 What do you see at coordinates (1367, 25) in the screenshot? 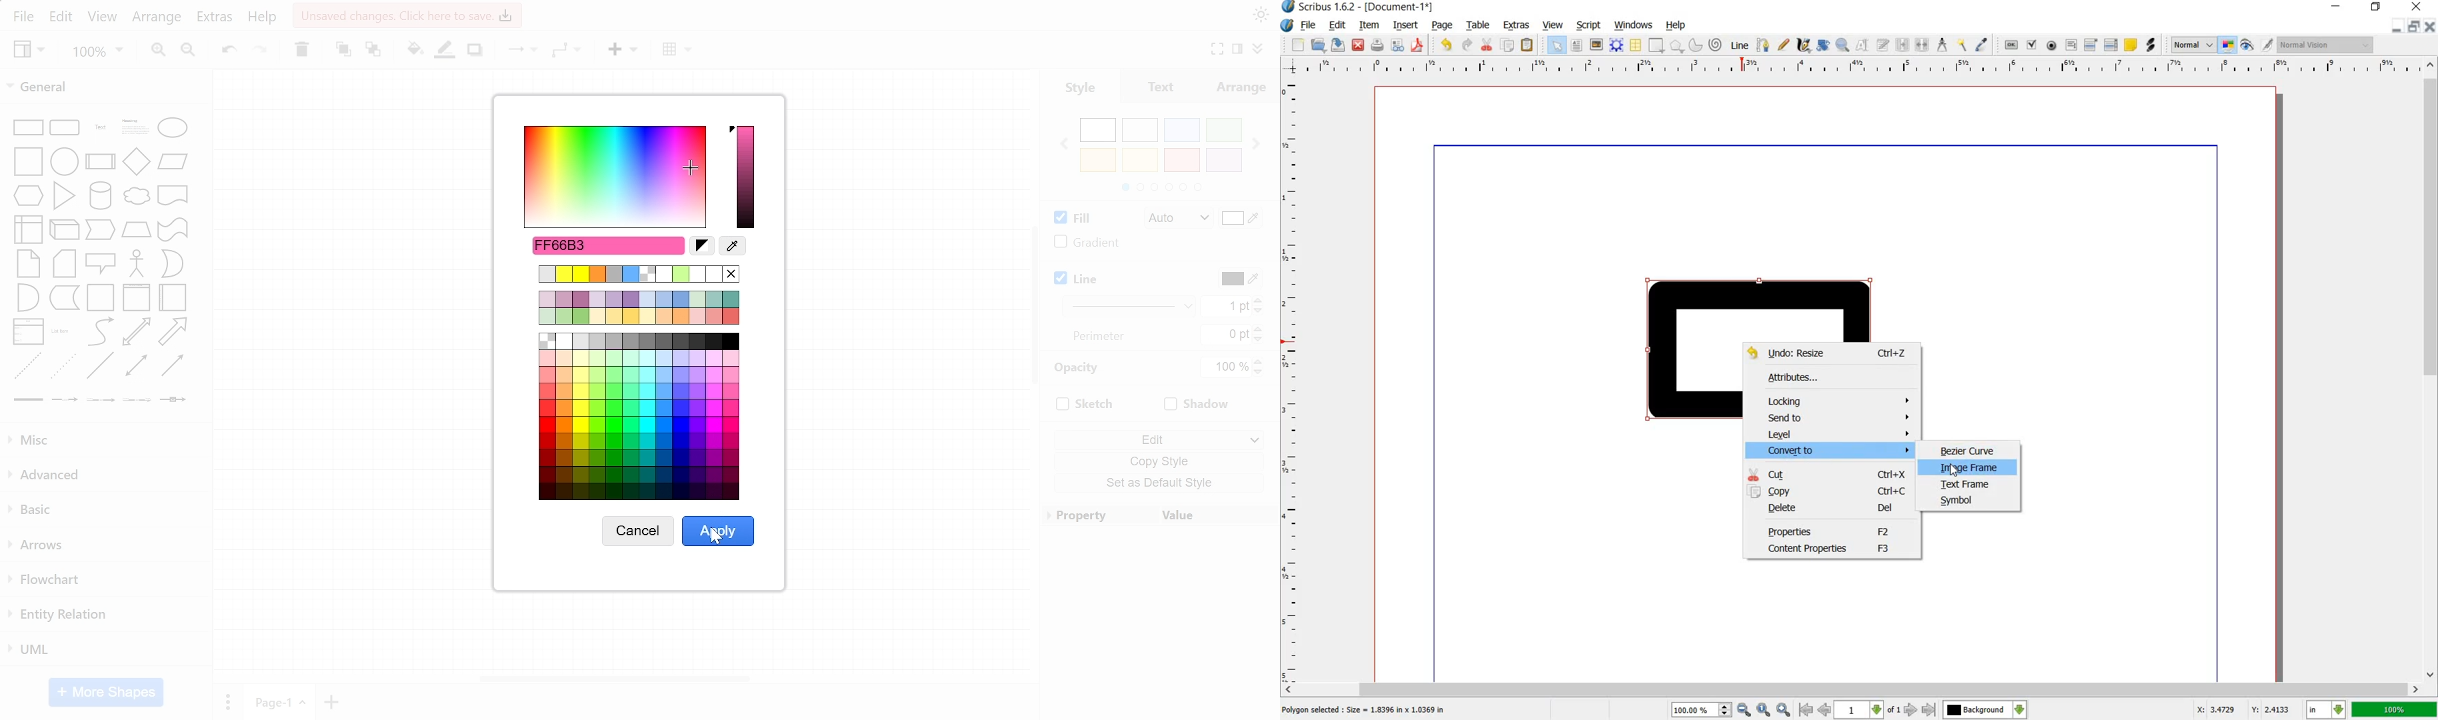
I see `item` at bounding box center [1367, 25].